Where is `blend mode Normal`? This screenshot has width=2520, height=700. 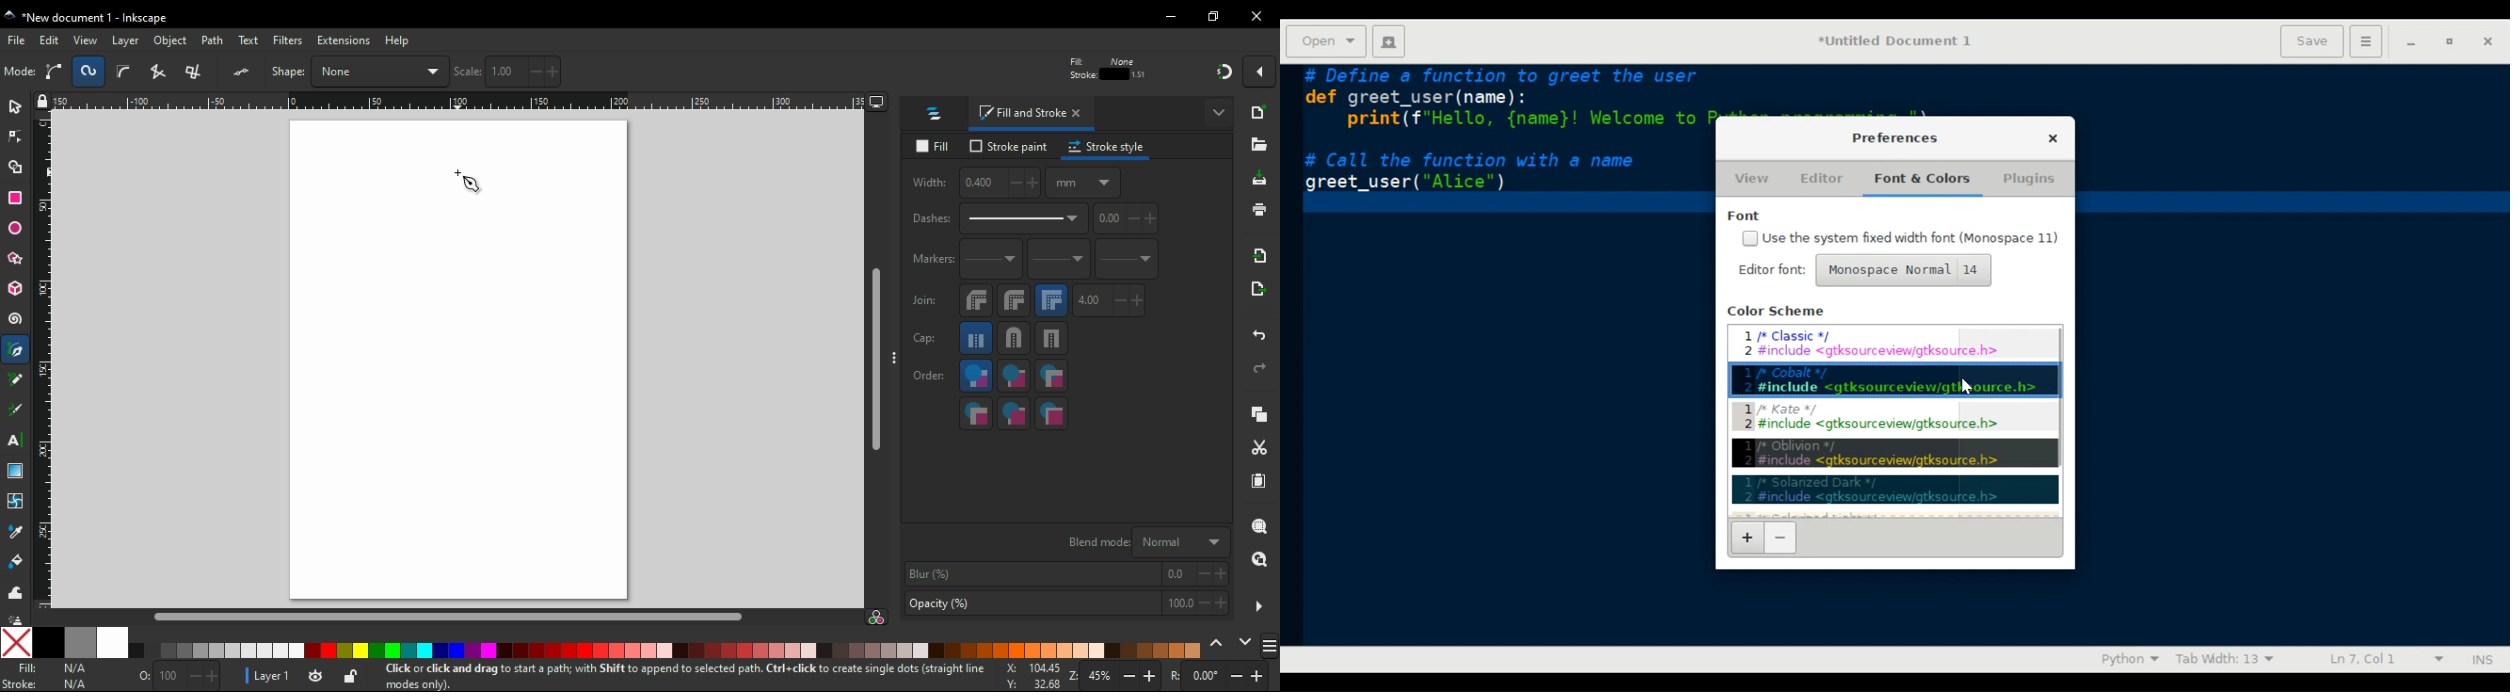 blend mode Normal is located at coordinates (1145, 541).